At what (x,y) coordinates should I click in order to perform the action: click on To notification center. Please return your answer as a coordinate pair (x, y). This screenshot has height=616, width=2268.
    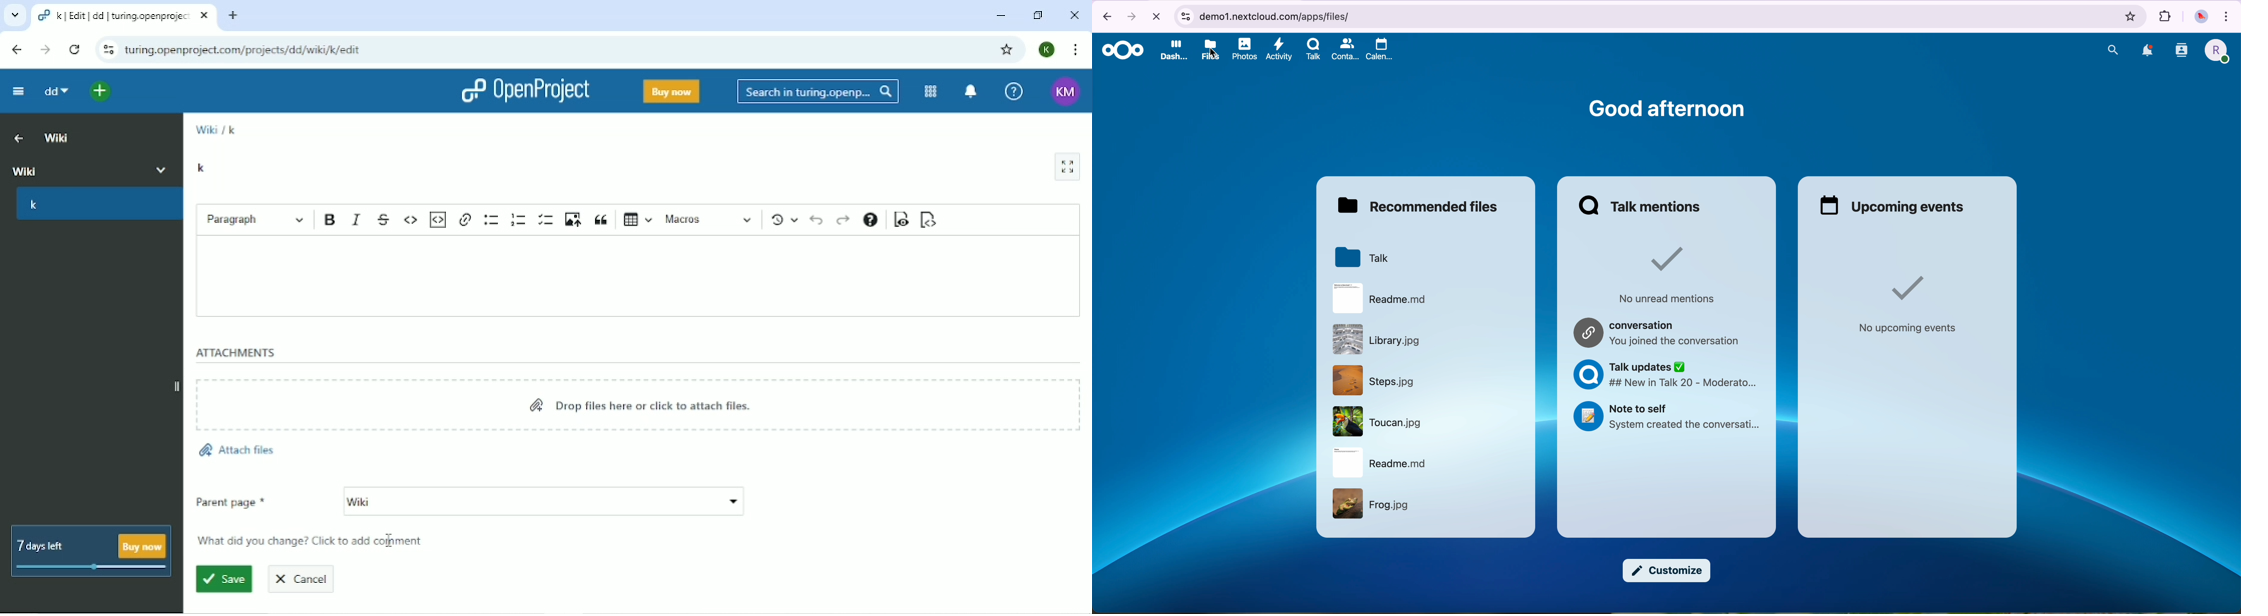
    Looking at the image, I should click on (971, 91).